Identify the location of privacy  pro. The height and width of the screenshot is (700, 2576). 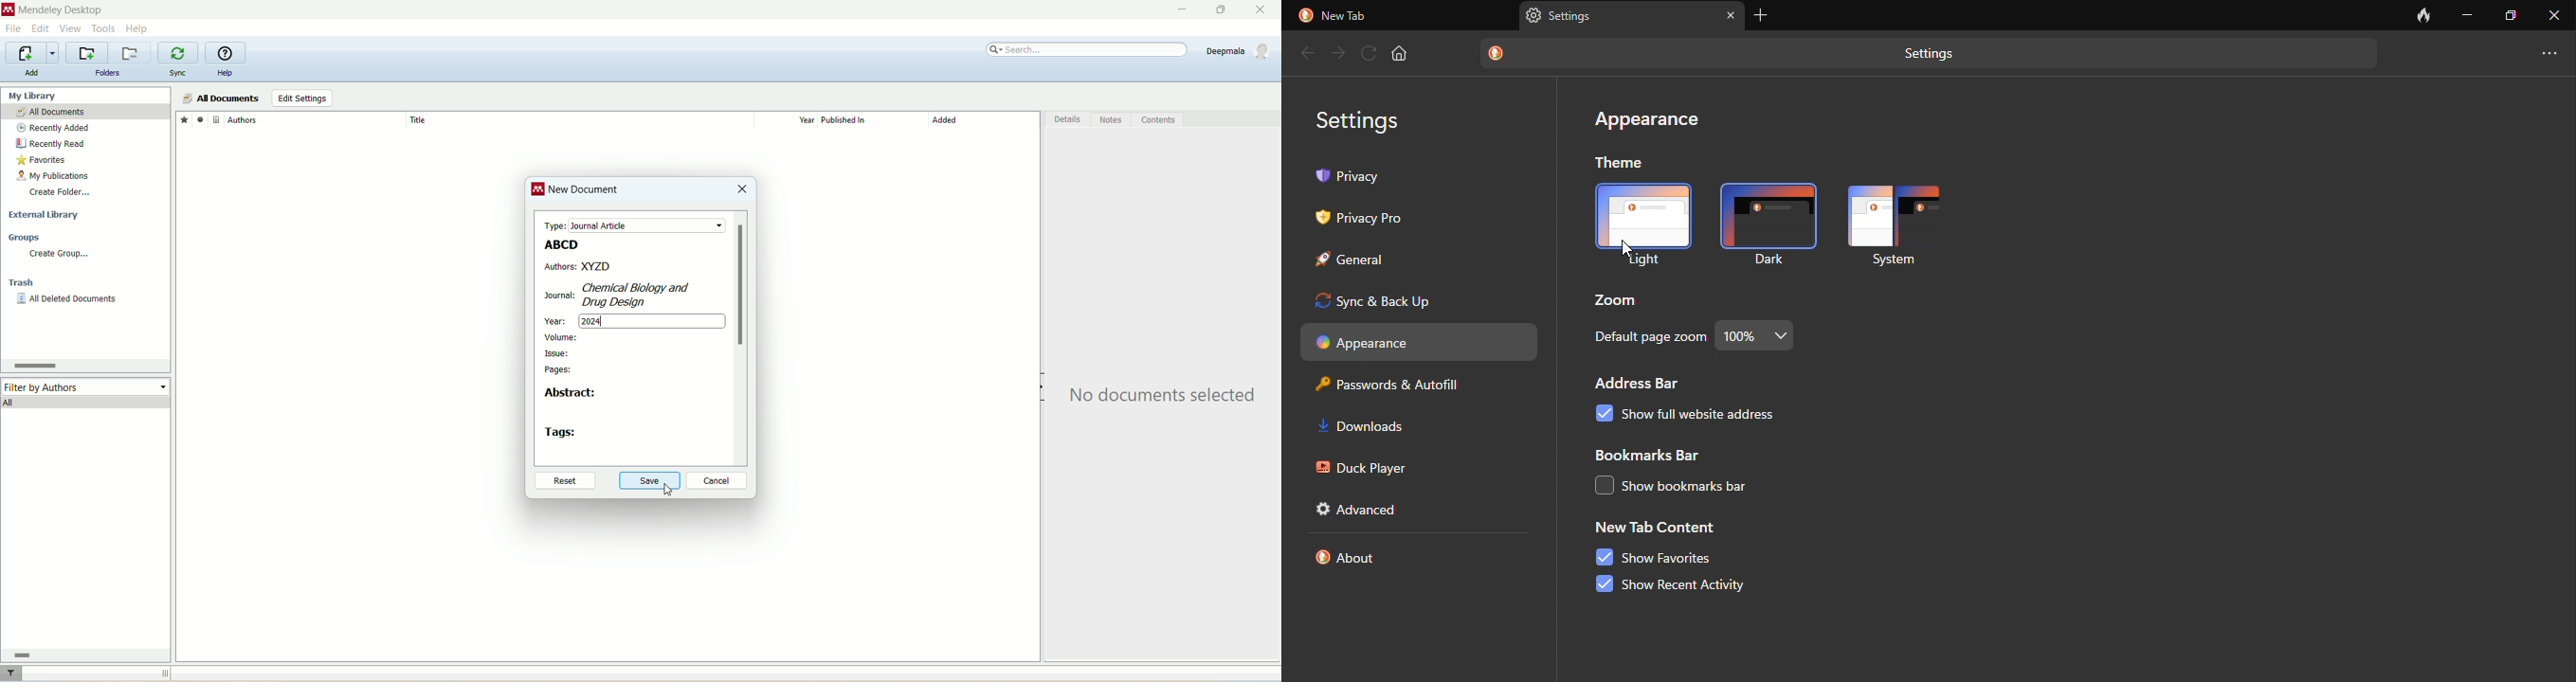
(1368, 219).